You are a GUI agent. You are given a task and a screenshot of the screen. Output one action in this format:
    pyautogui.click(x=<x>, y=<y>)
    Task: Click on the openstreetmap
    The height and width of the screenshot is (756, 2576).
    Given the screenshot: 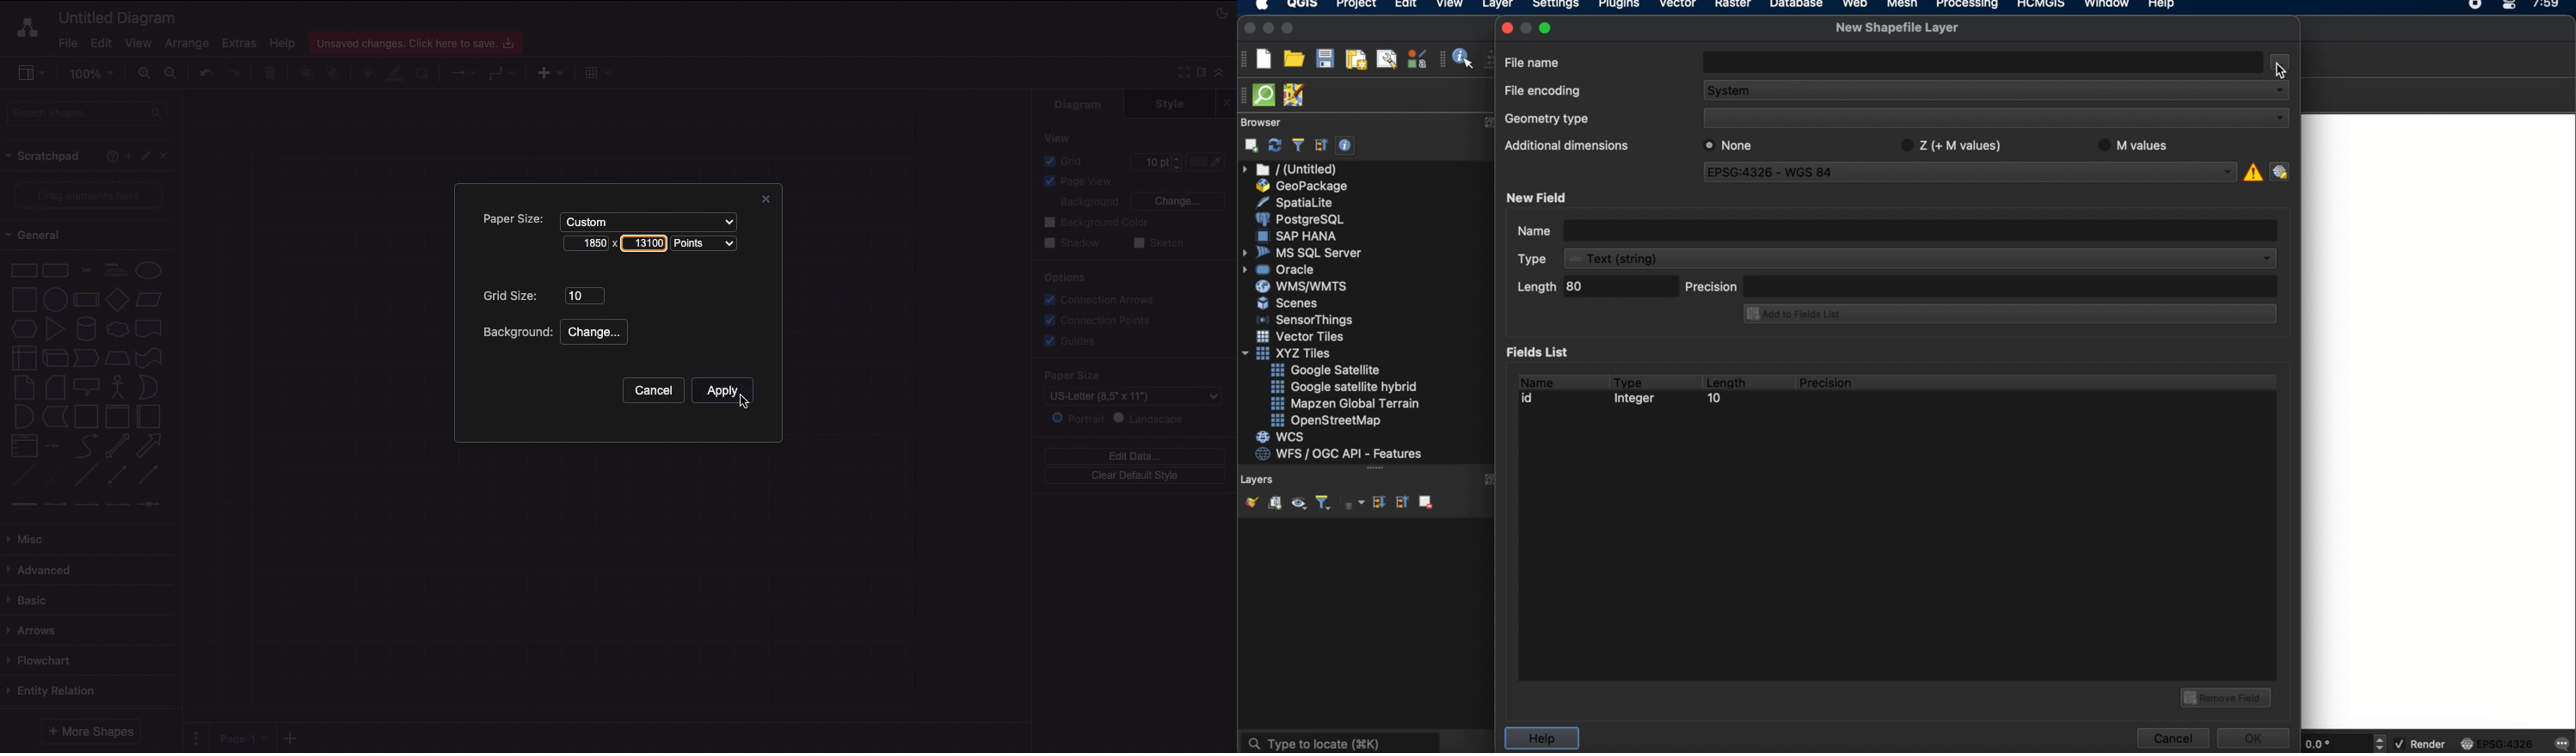 What is the action you would take?
    pyautogui.click(x=1326, y=421)
    